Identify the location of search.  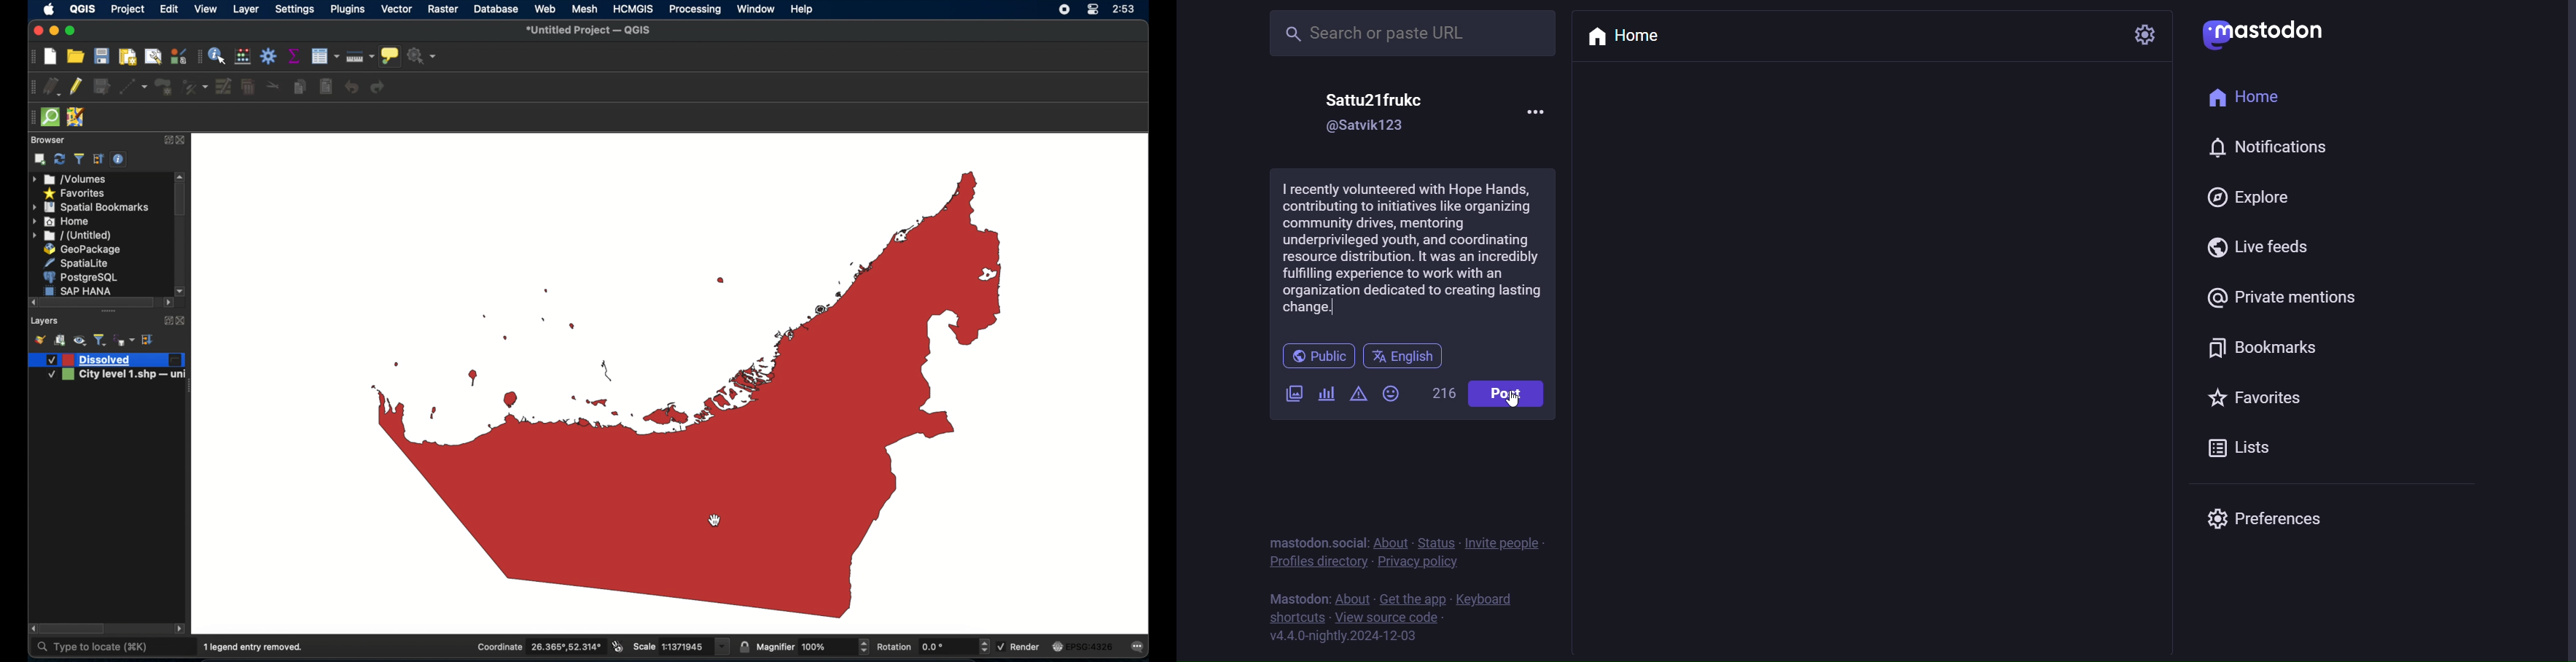
(1410, 34).